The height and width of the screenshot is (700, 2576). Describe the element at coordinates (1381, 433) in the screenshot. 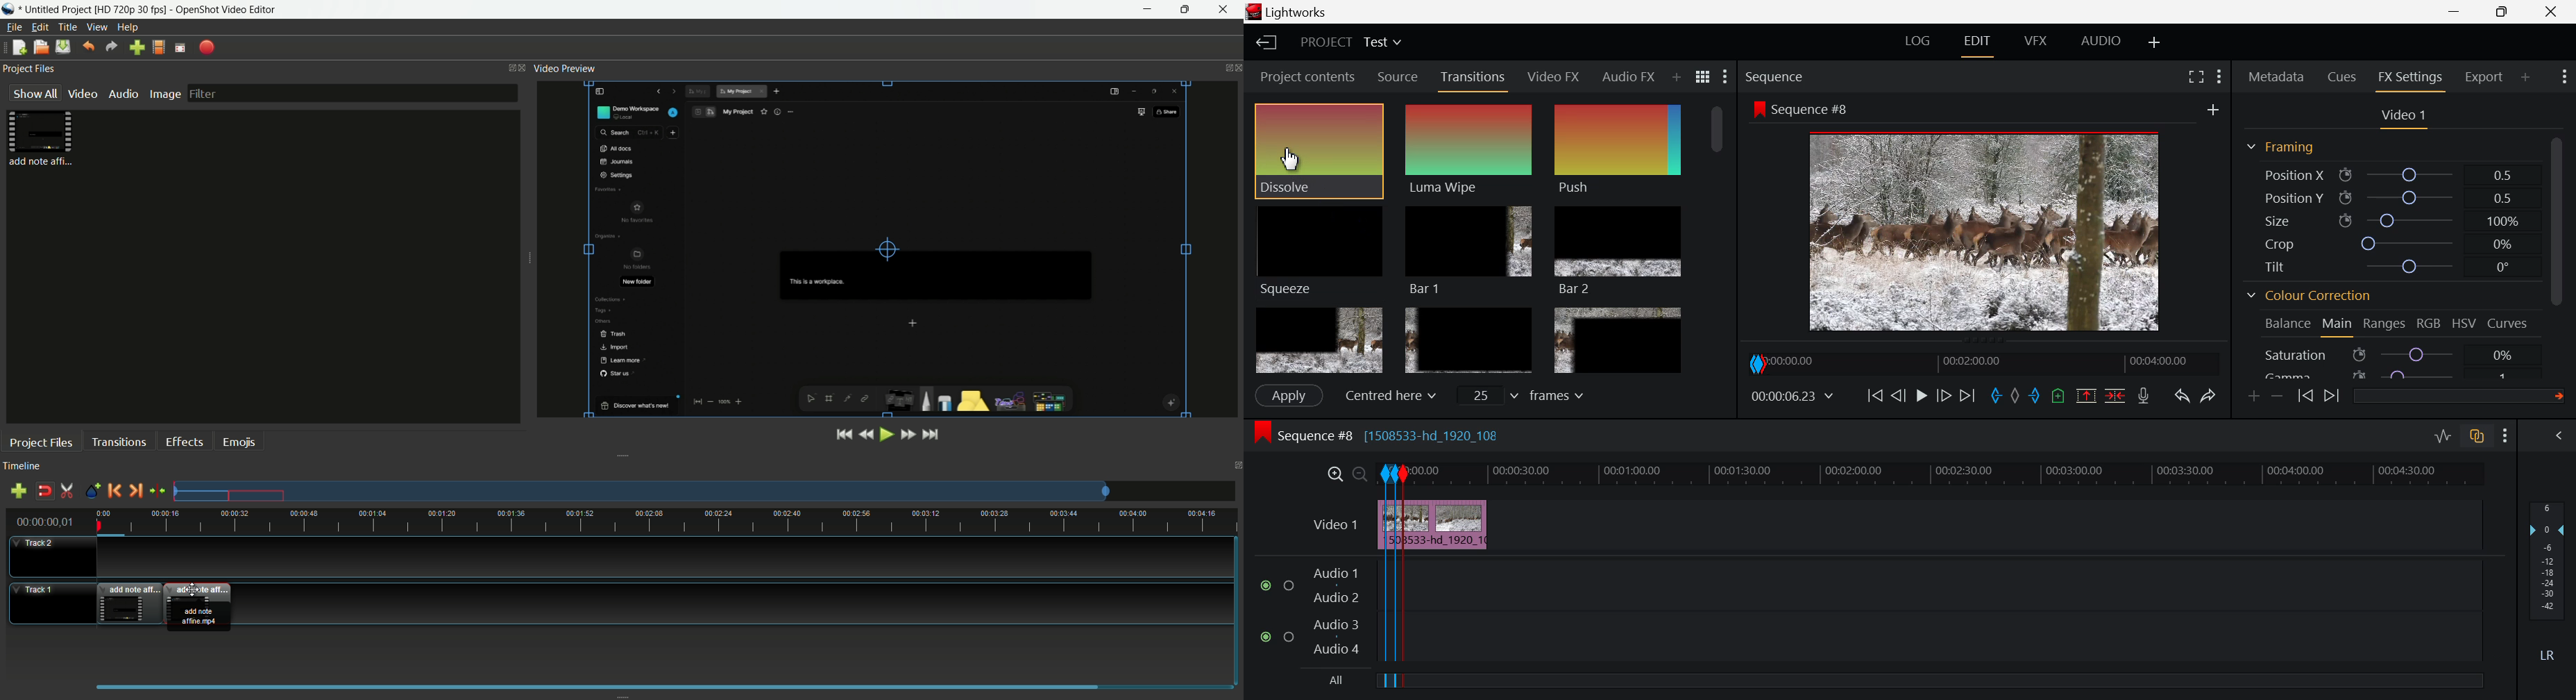

I see `Sequence #8 [1508533-hd_1920_10` at that location.